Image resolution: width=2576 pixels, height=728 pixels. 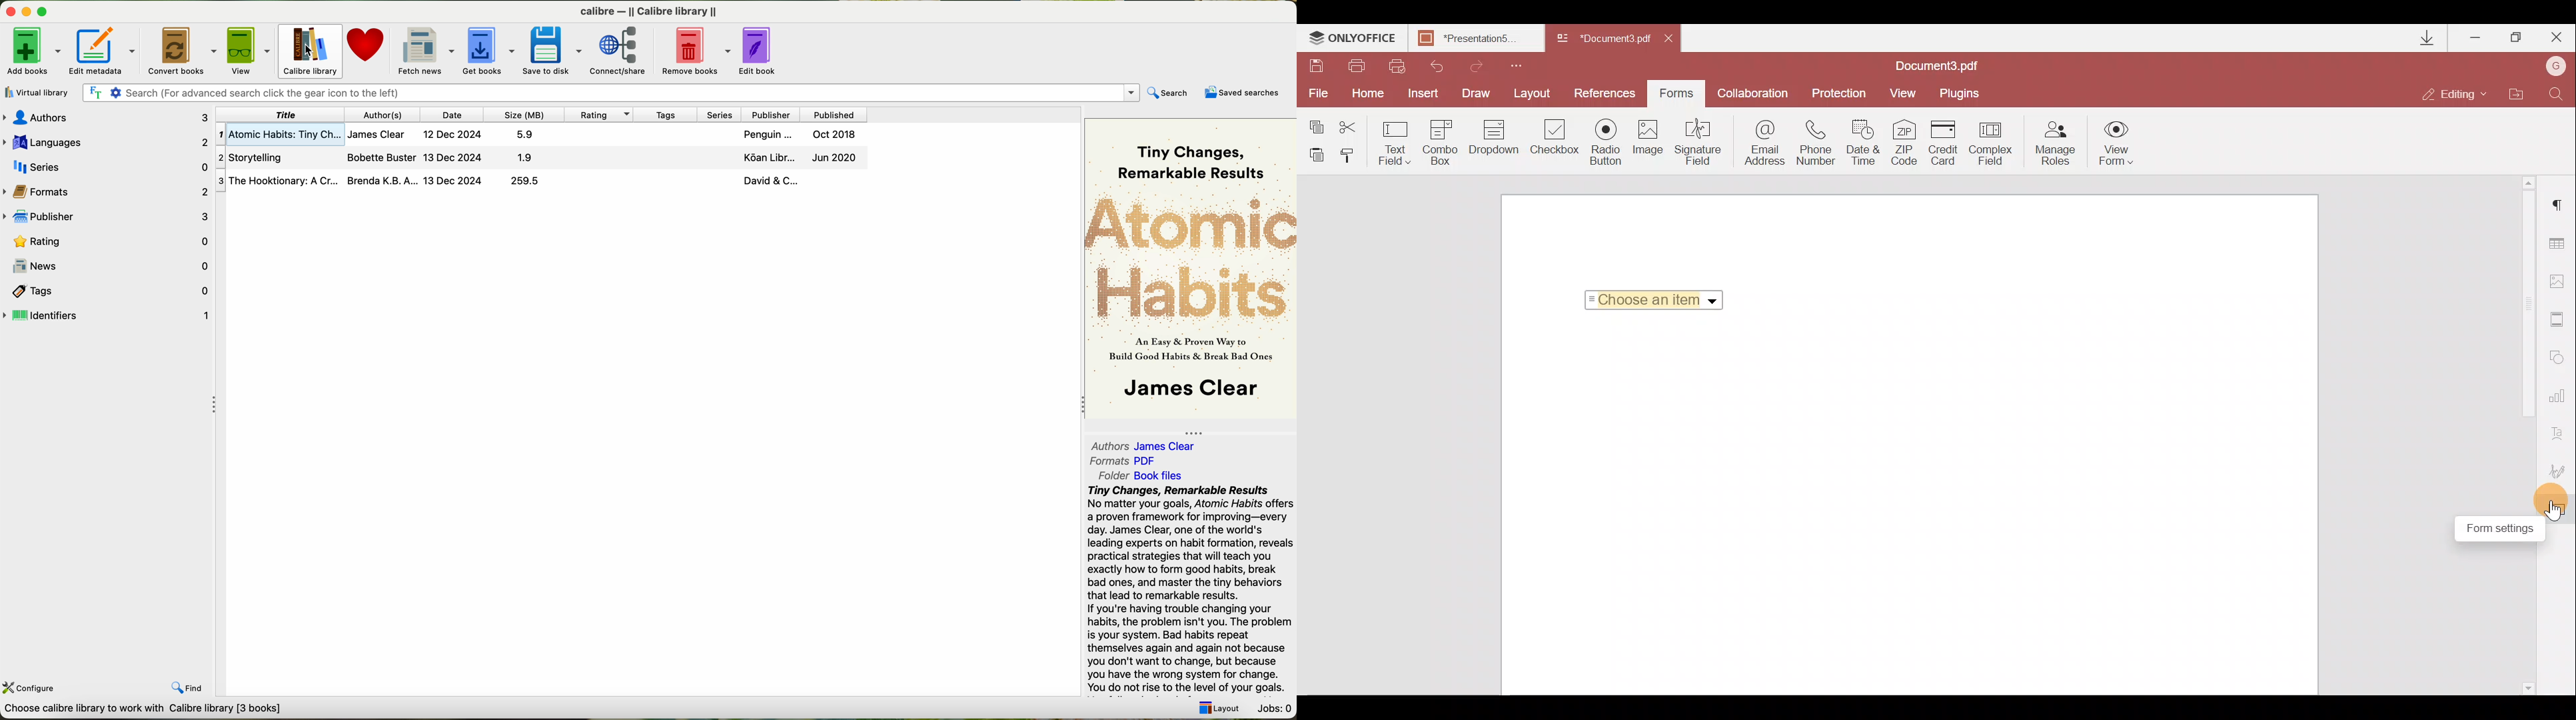 I want to click on Print file, so click(x=1358, y=67).